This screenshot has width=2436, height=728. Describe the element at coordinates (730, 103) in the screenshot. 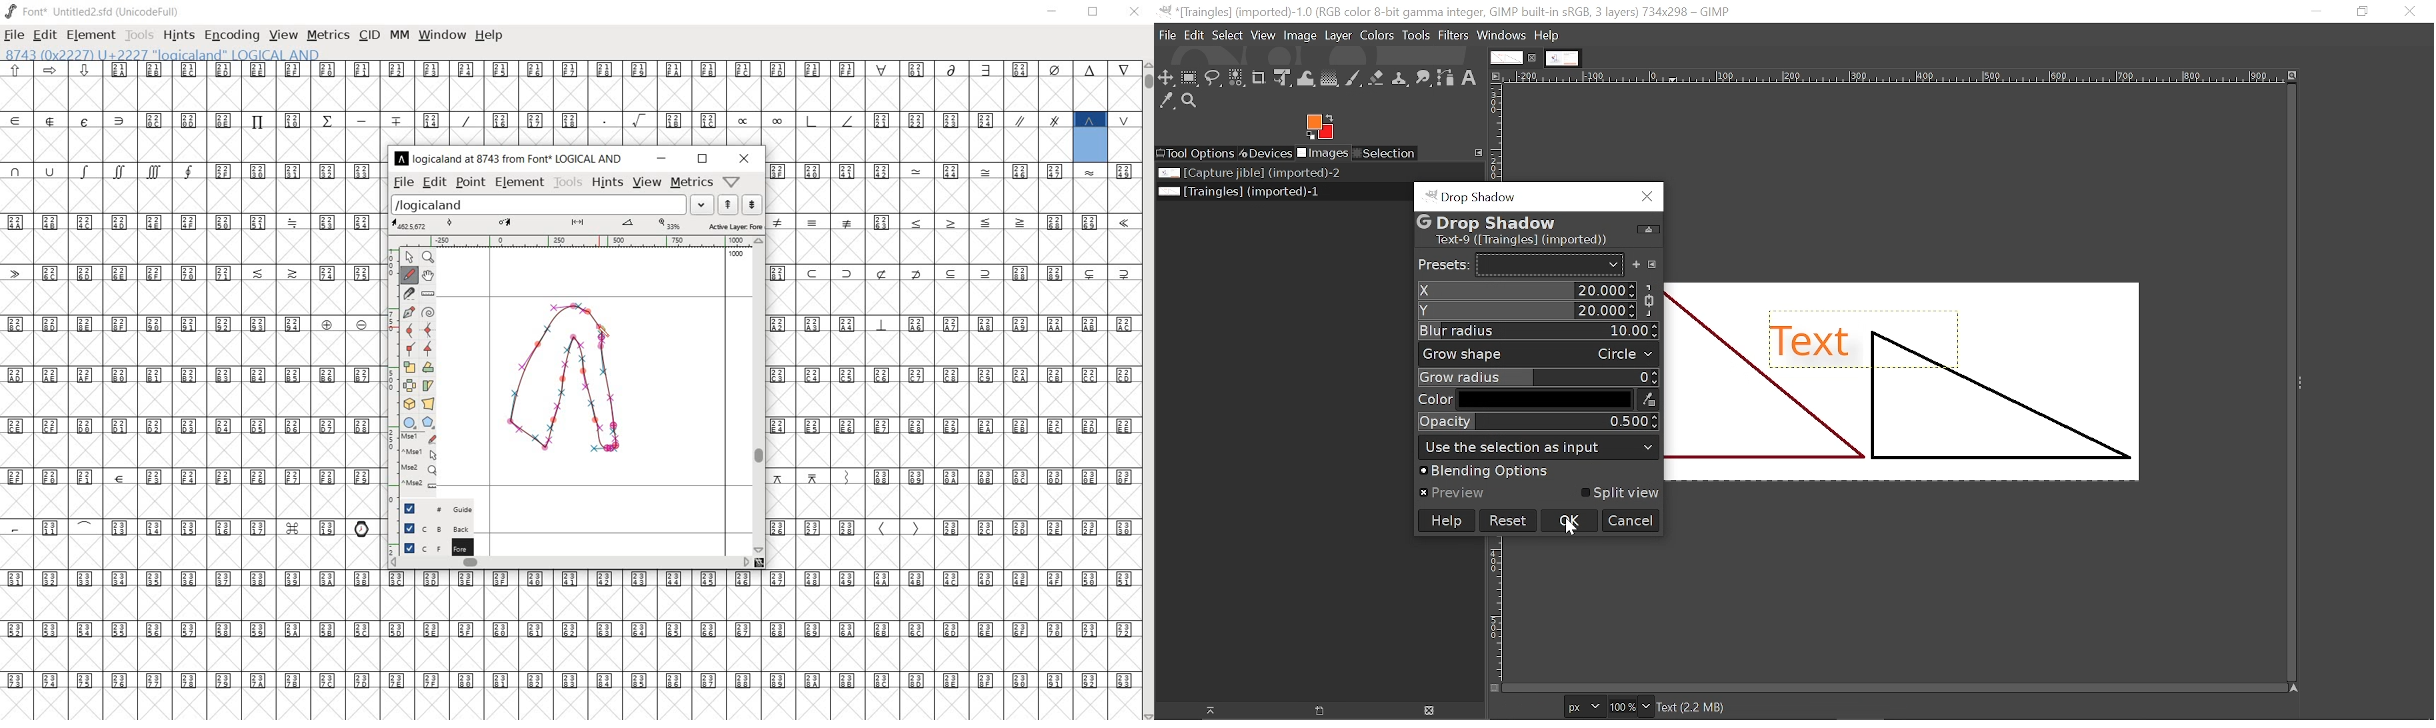

I see `glyph characters` at that location.